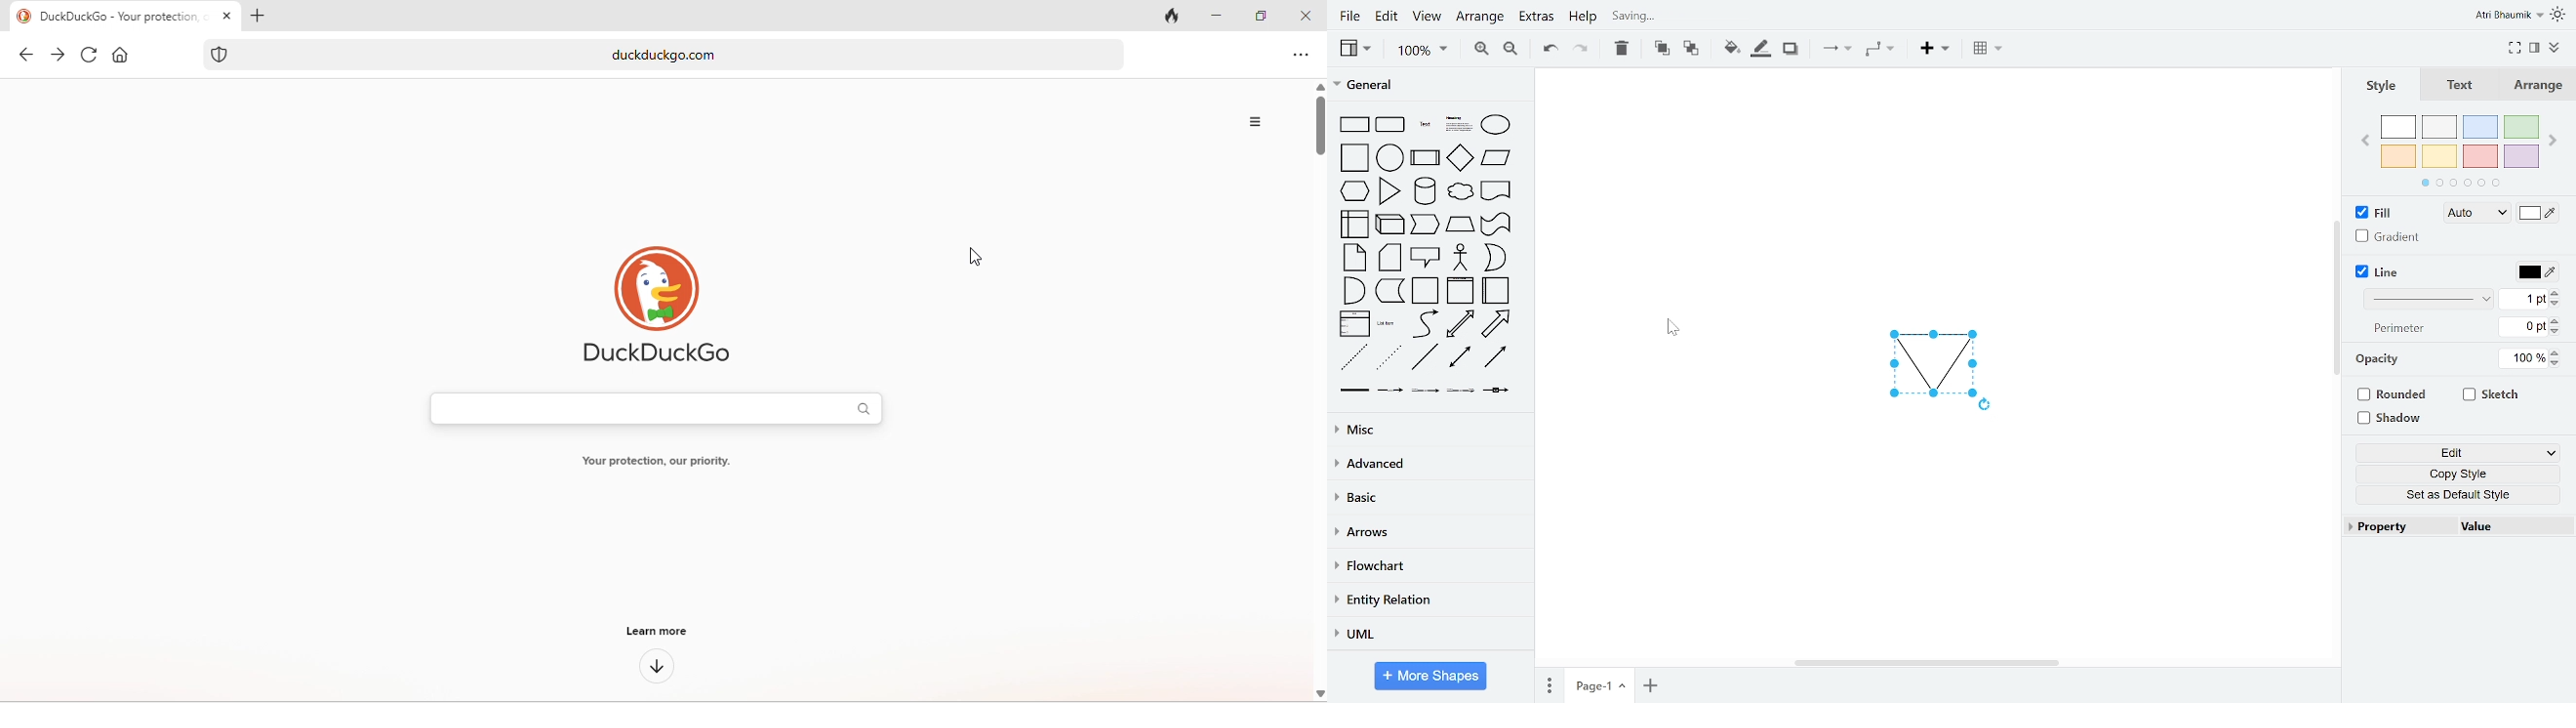 The image size is (2576, 728). Describe the element at coordinates (1460, 291) in the screenshot. I see `vertical storage` at that location.